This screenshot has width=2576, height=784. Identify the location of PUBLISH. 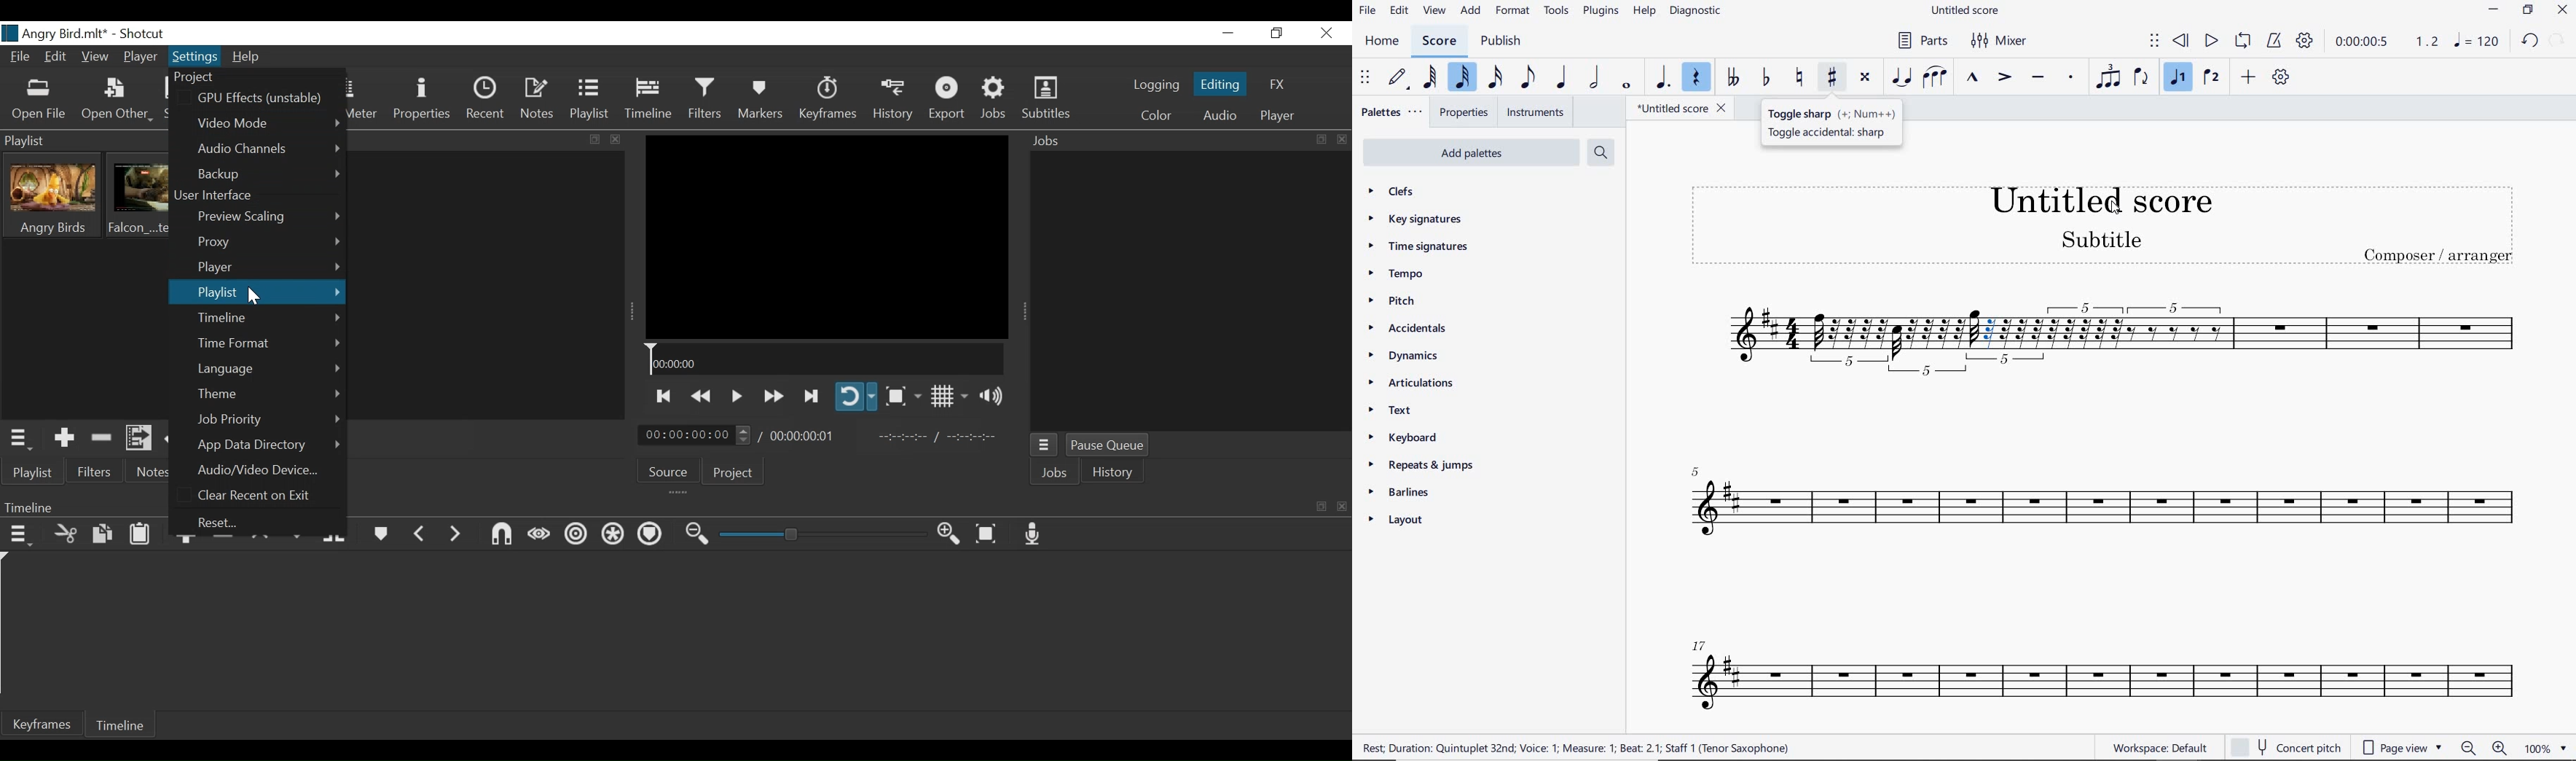
(1502, 43).